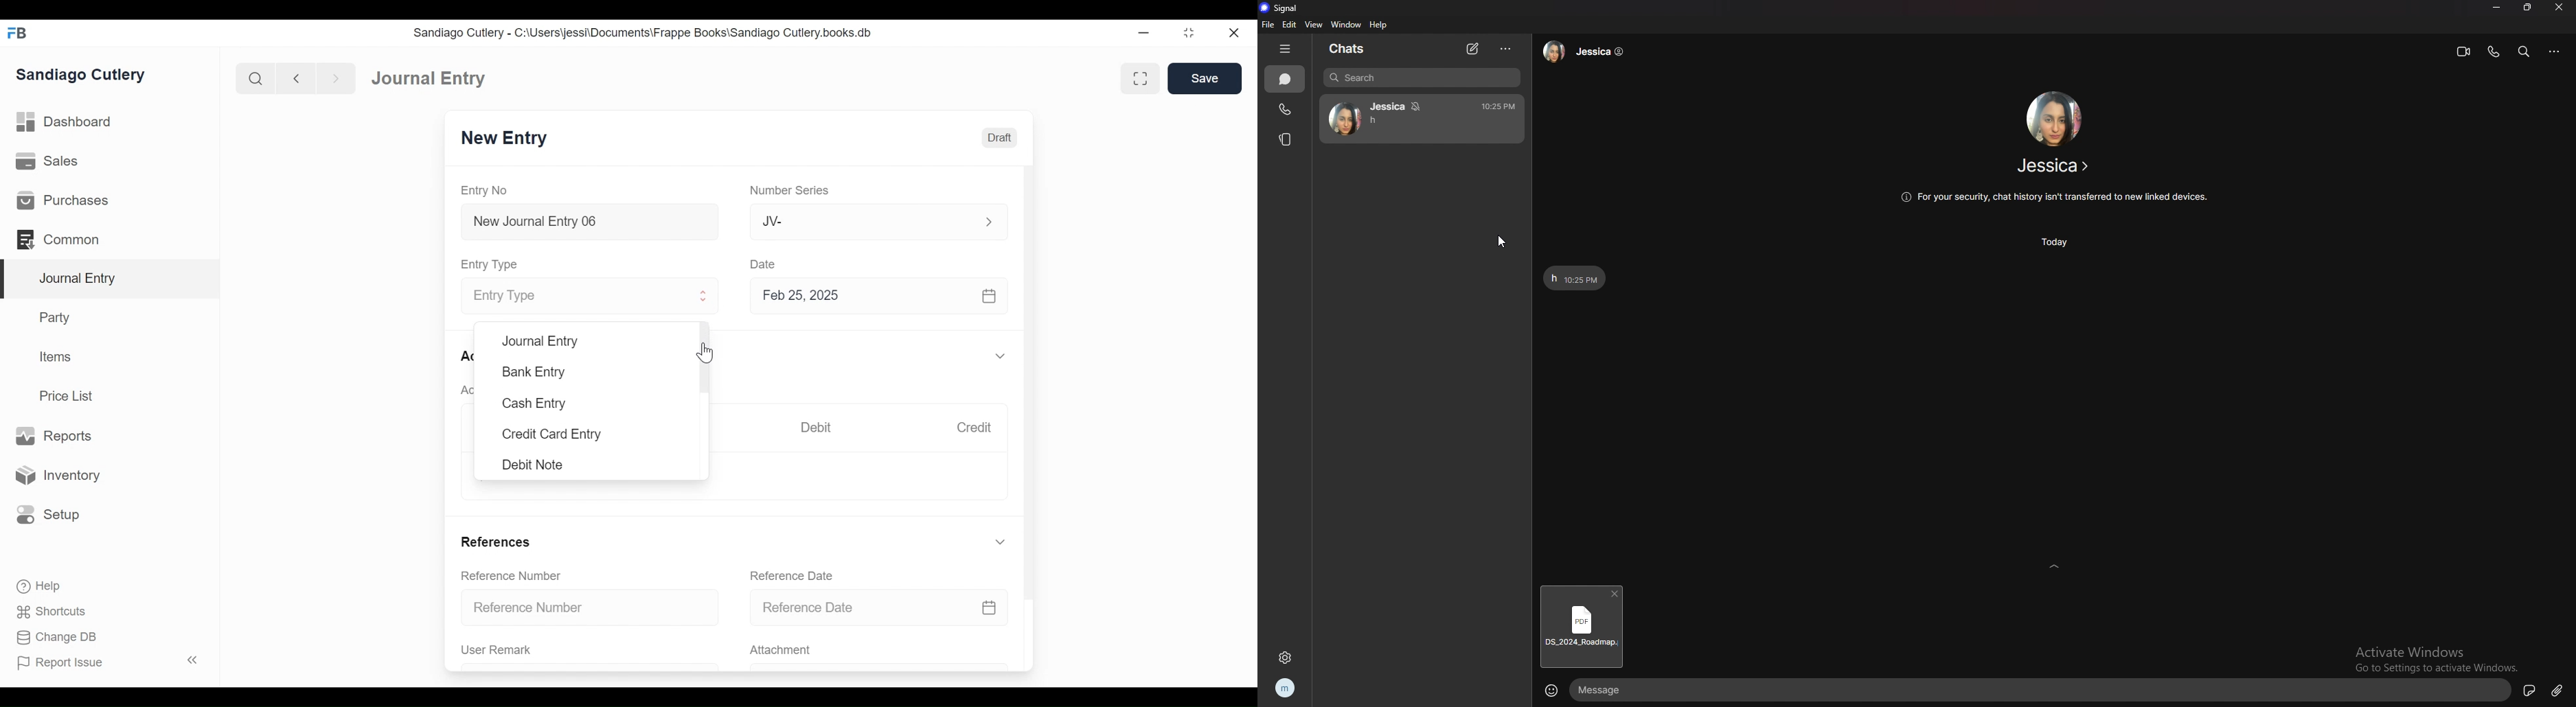 Image resolution: width=2576 pixels, height=728 pixels. I want to click on Expand, so click(1000, 542).